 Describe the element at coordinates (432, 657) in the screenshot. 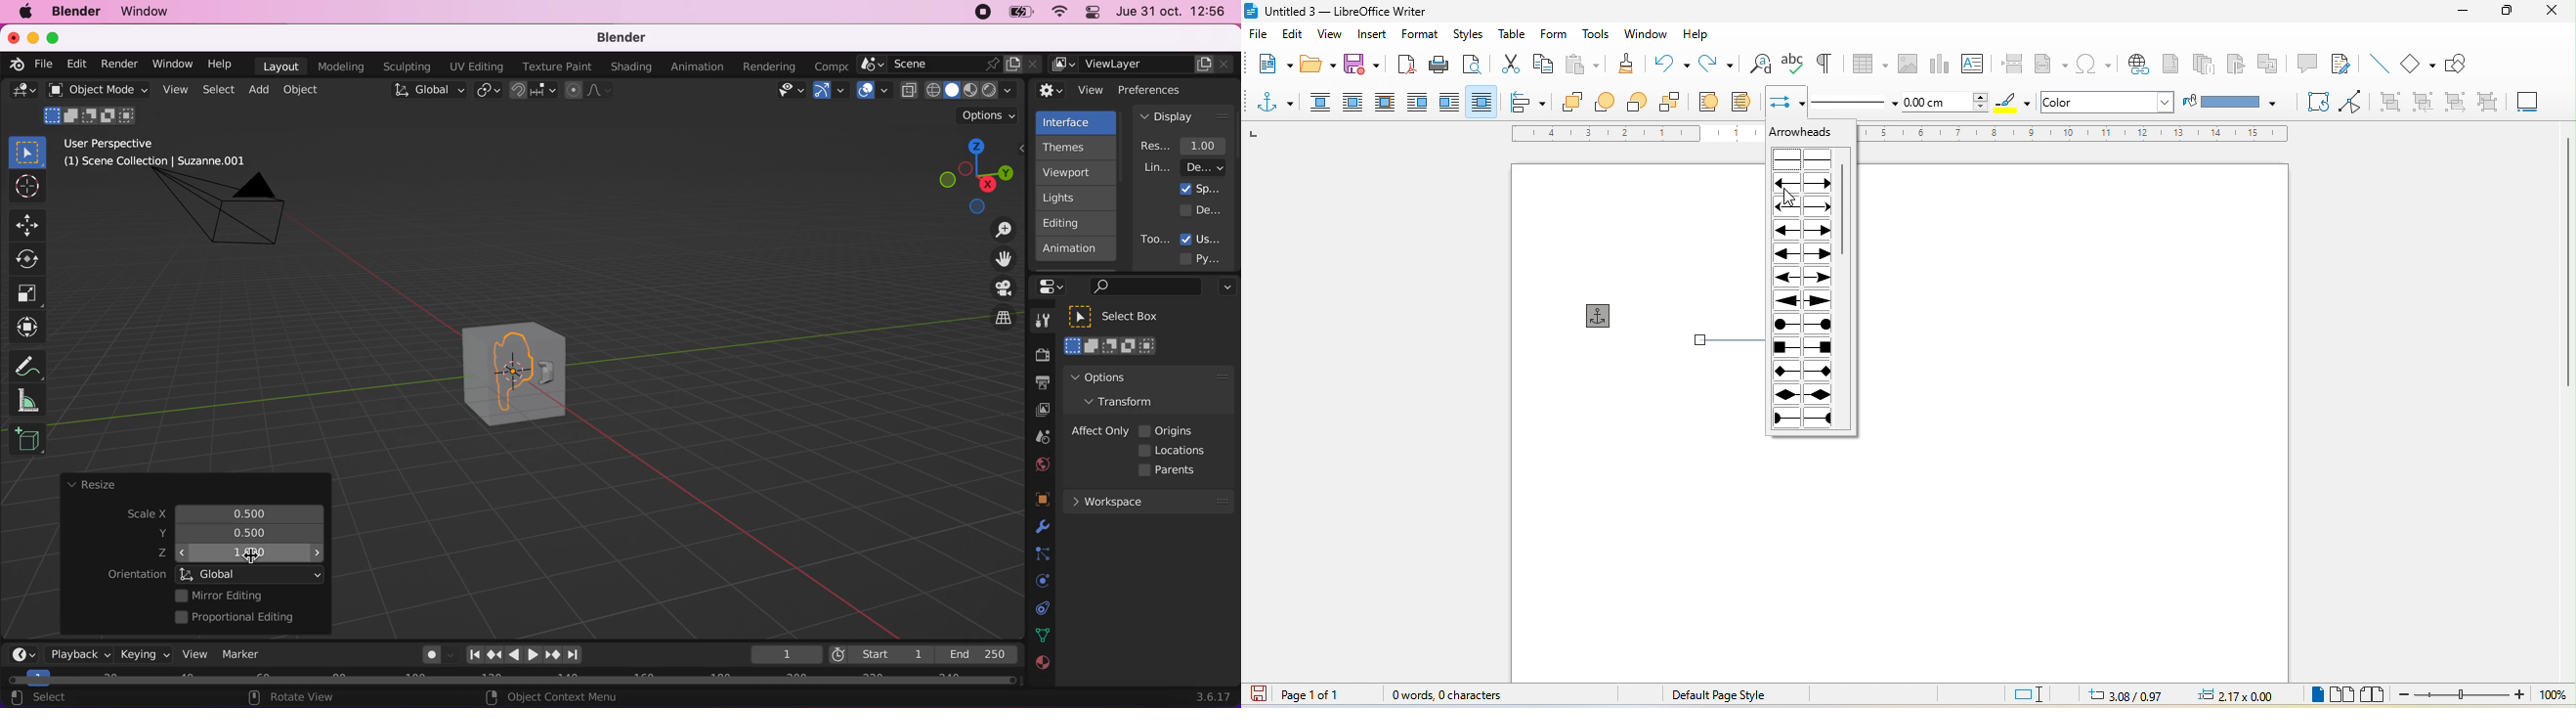

I see `autokeying` at that location.